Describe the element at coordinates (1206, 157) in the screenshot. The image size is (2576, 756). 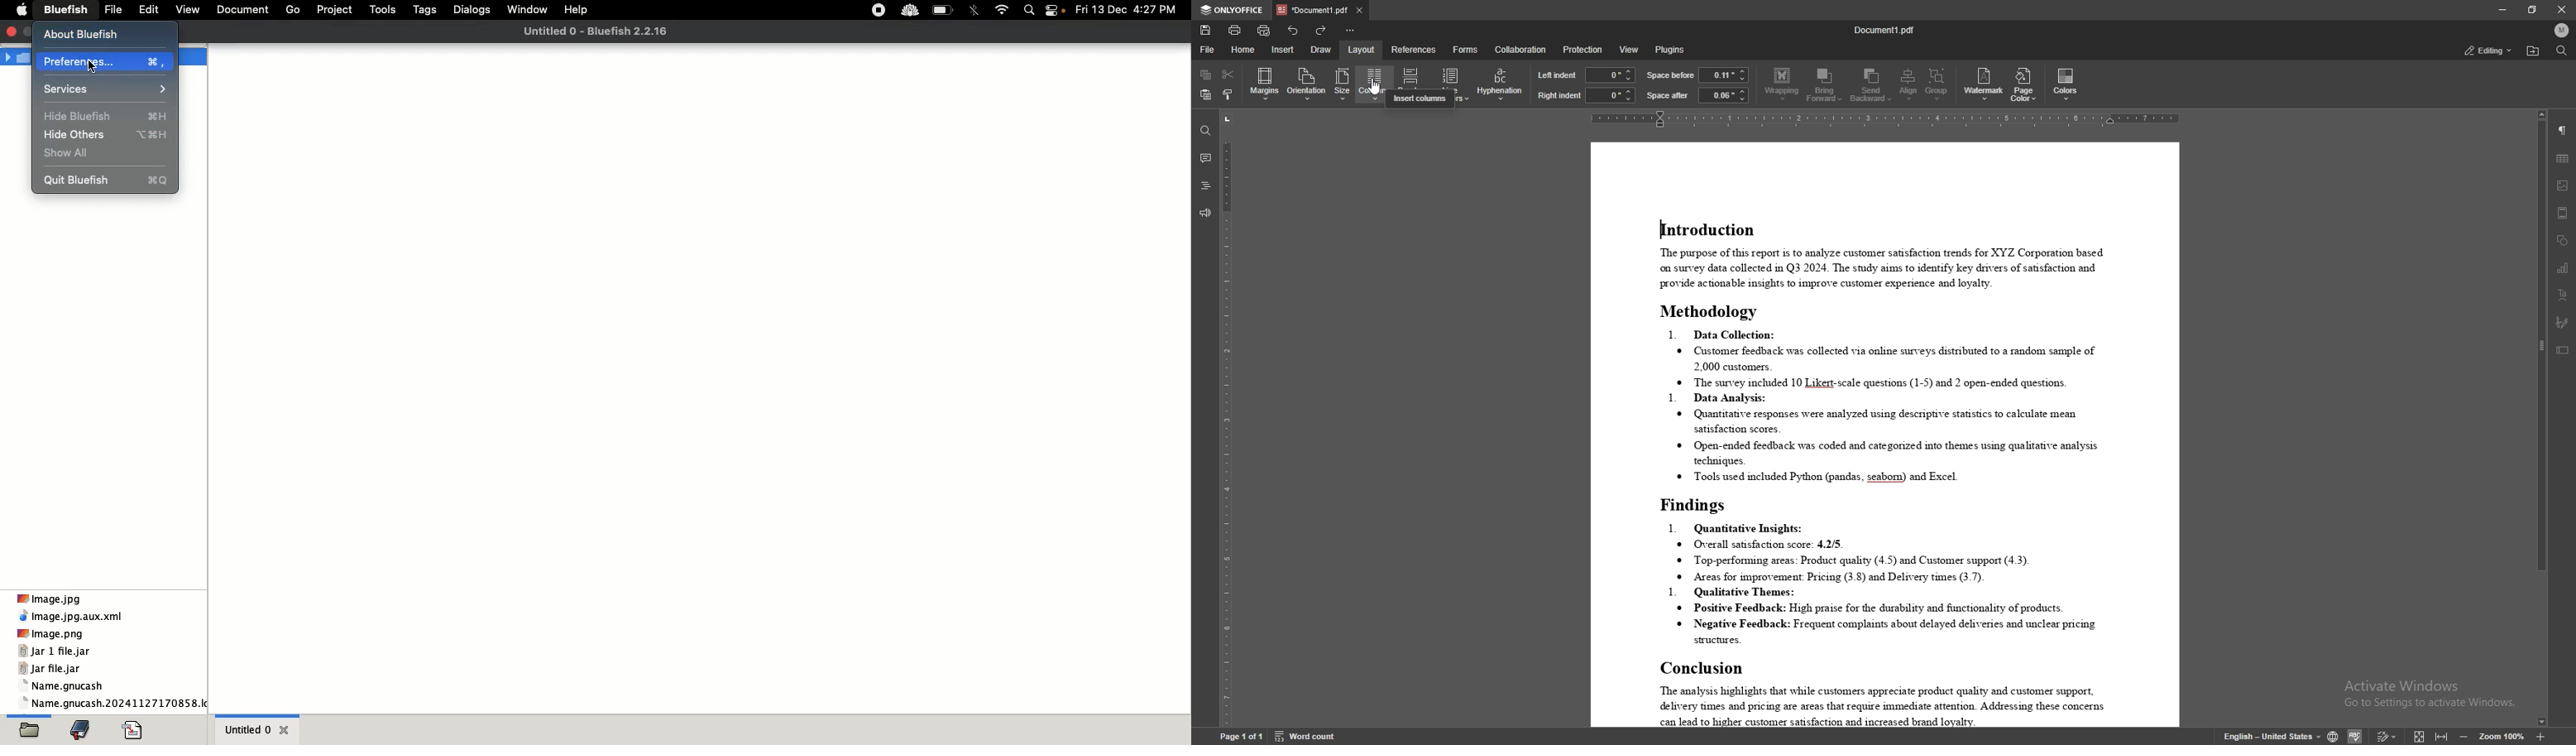
I see `comments` at that location.